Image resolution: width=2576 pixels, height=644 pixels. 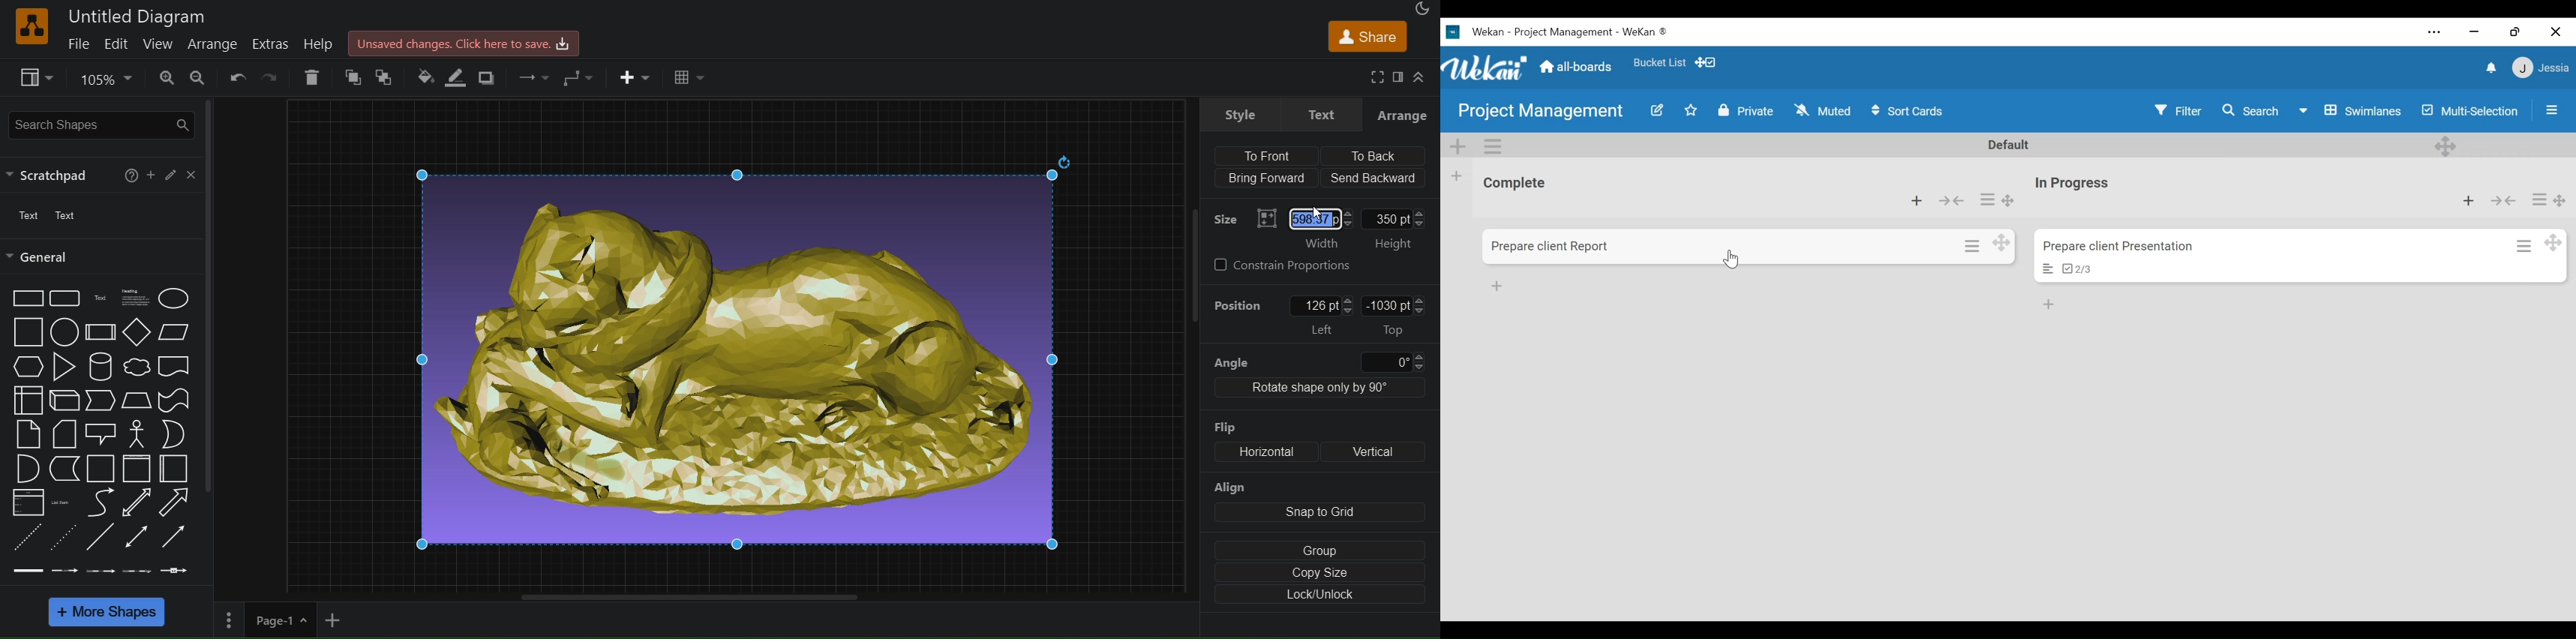 What do you see at coordinates (492, 77) in the screenshot?
I see `shadow` at bounding box center [492, 77].